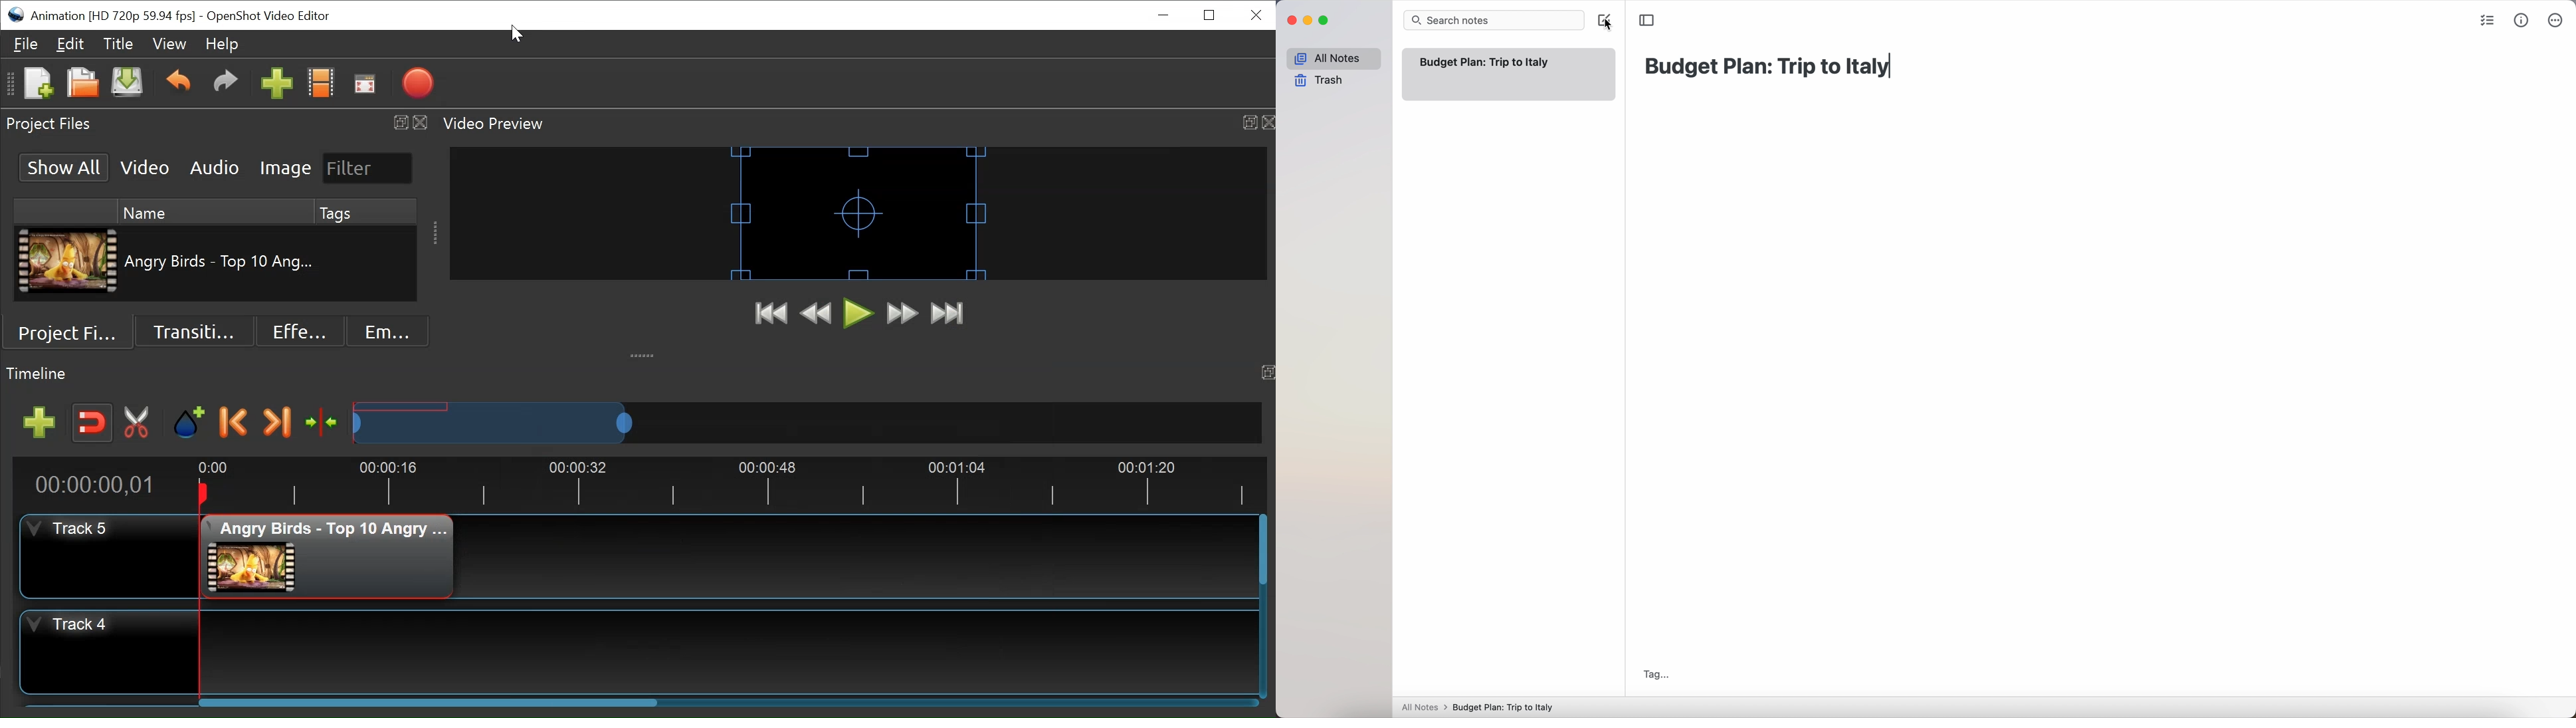 The width and height of the screenshot is (2576, 728). Describe the element at coordinates (1311, 21) in the screenshot. I see `minimize` at that location.